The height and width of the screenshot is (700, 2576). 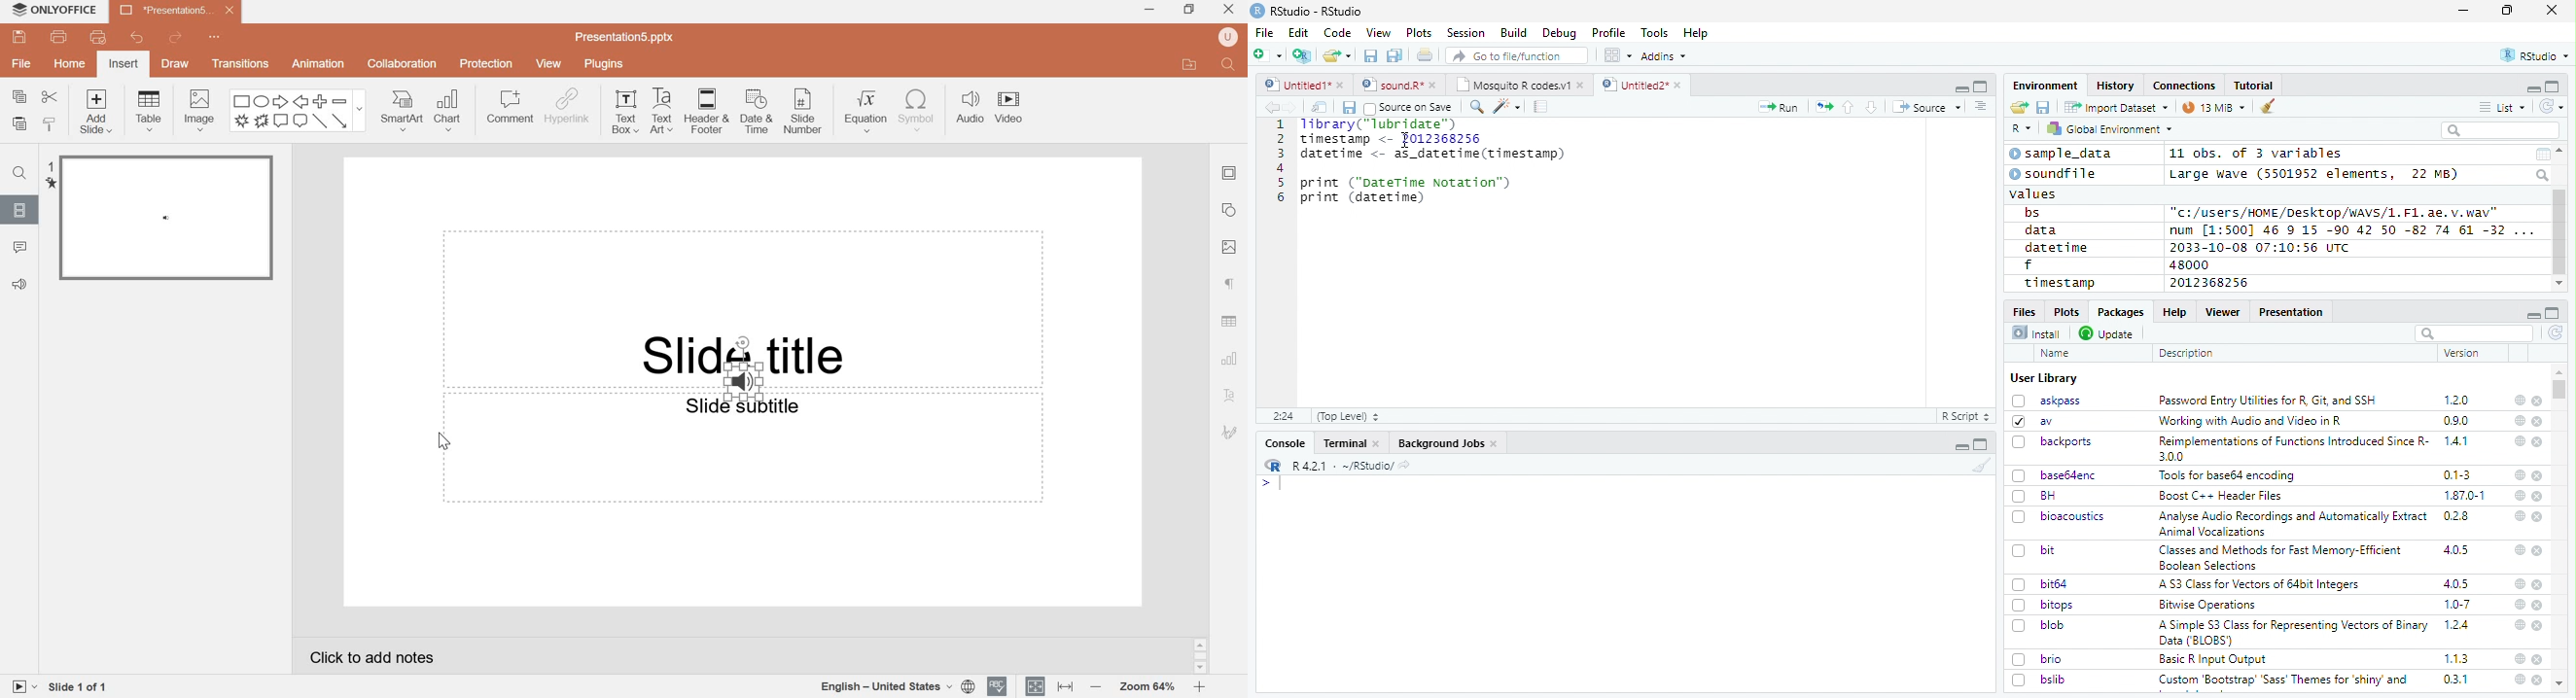 What do you see at coordinates (149, 110) in the screenshot?
I see `Table` at bounding box center [149, 110].